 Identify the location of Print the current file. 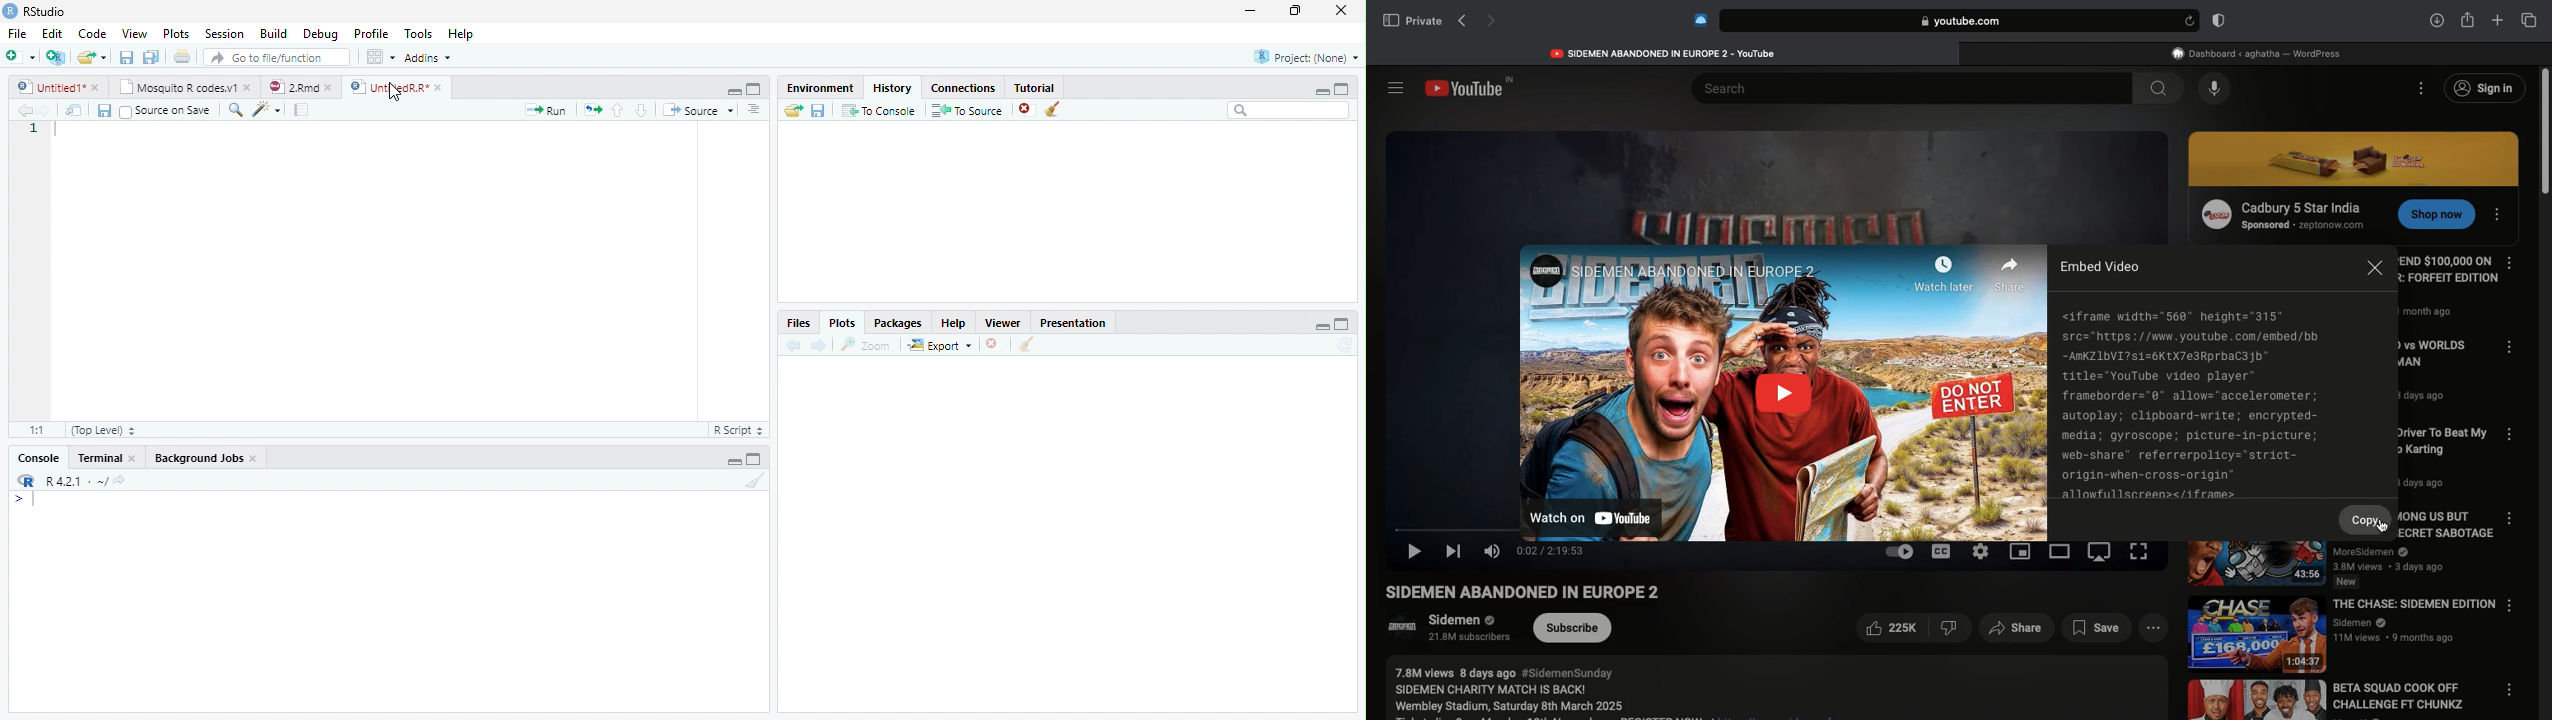
(182, 55).